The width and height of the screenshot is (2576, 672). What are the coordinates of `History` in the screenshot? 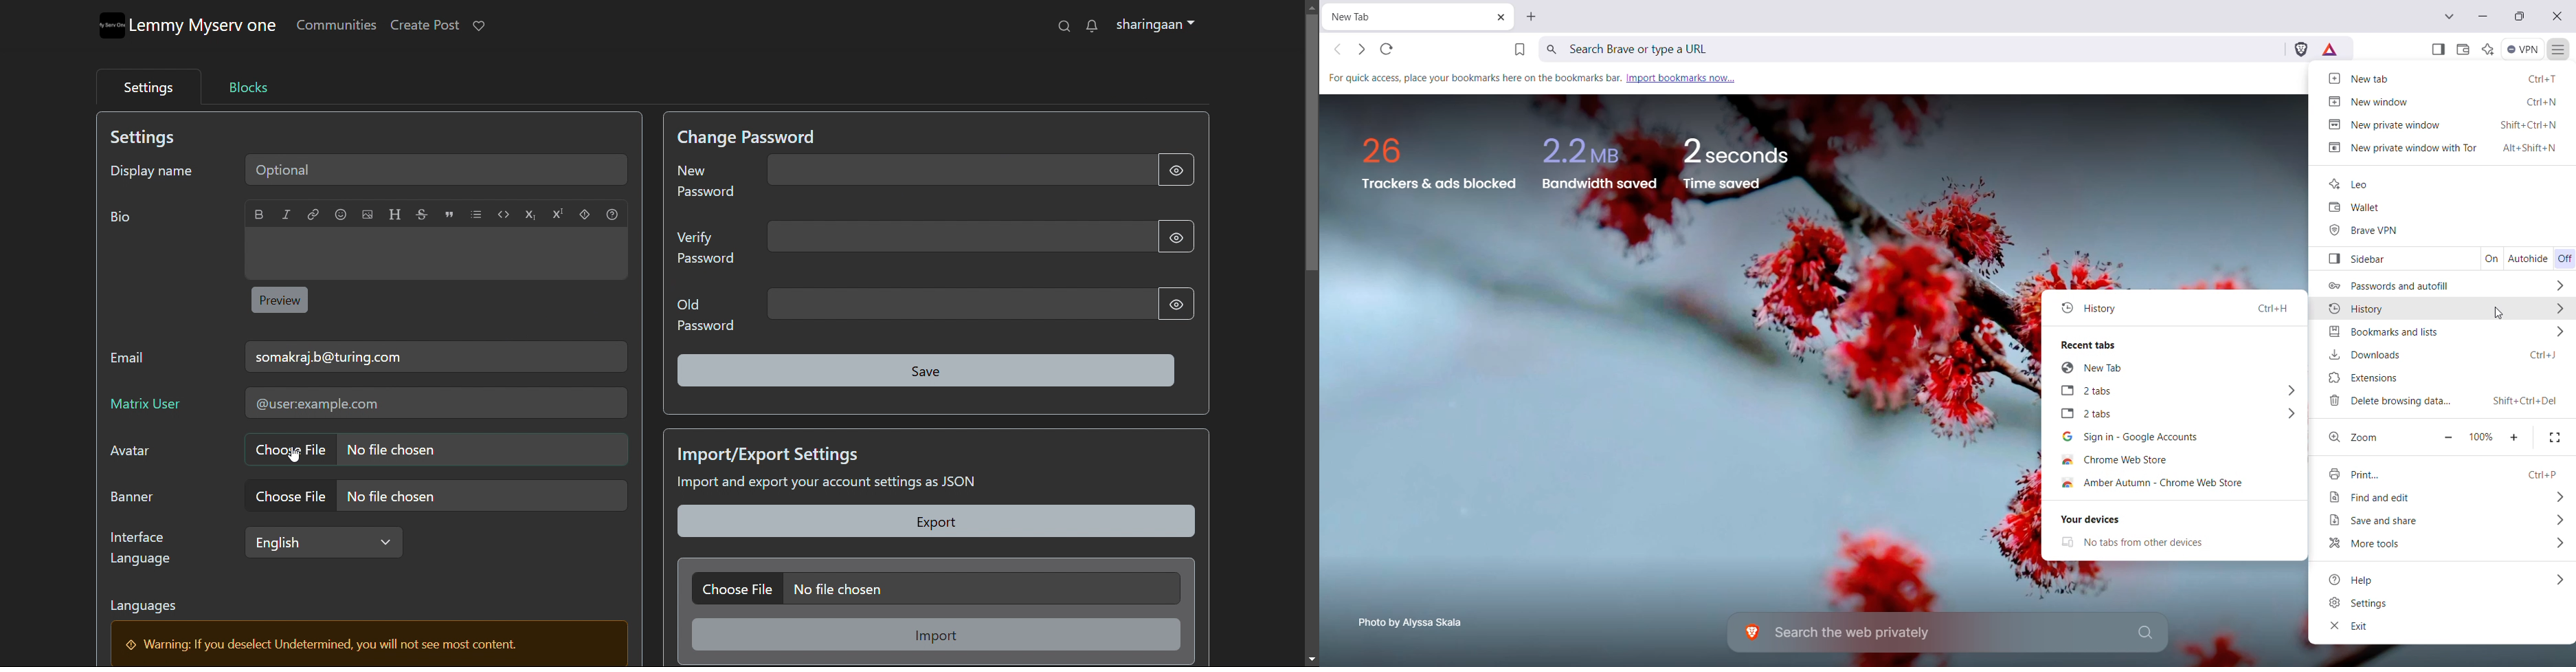 It's located at (2444, 309).